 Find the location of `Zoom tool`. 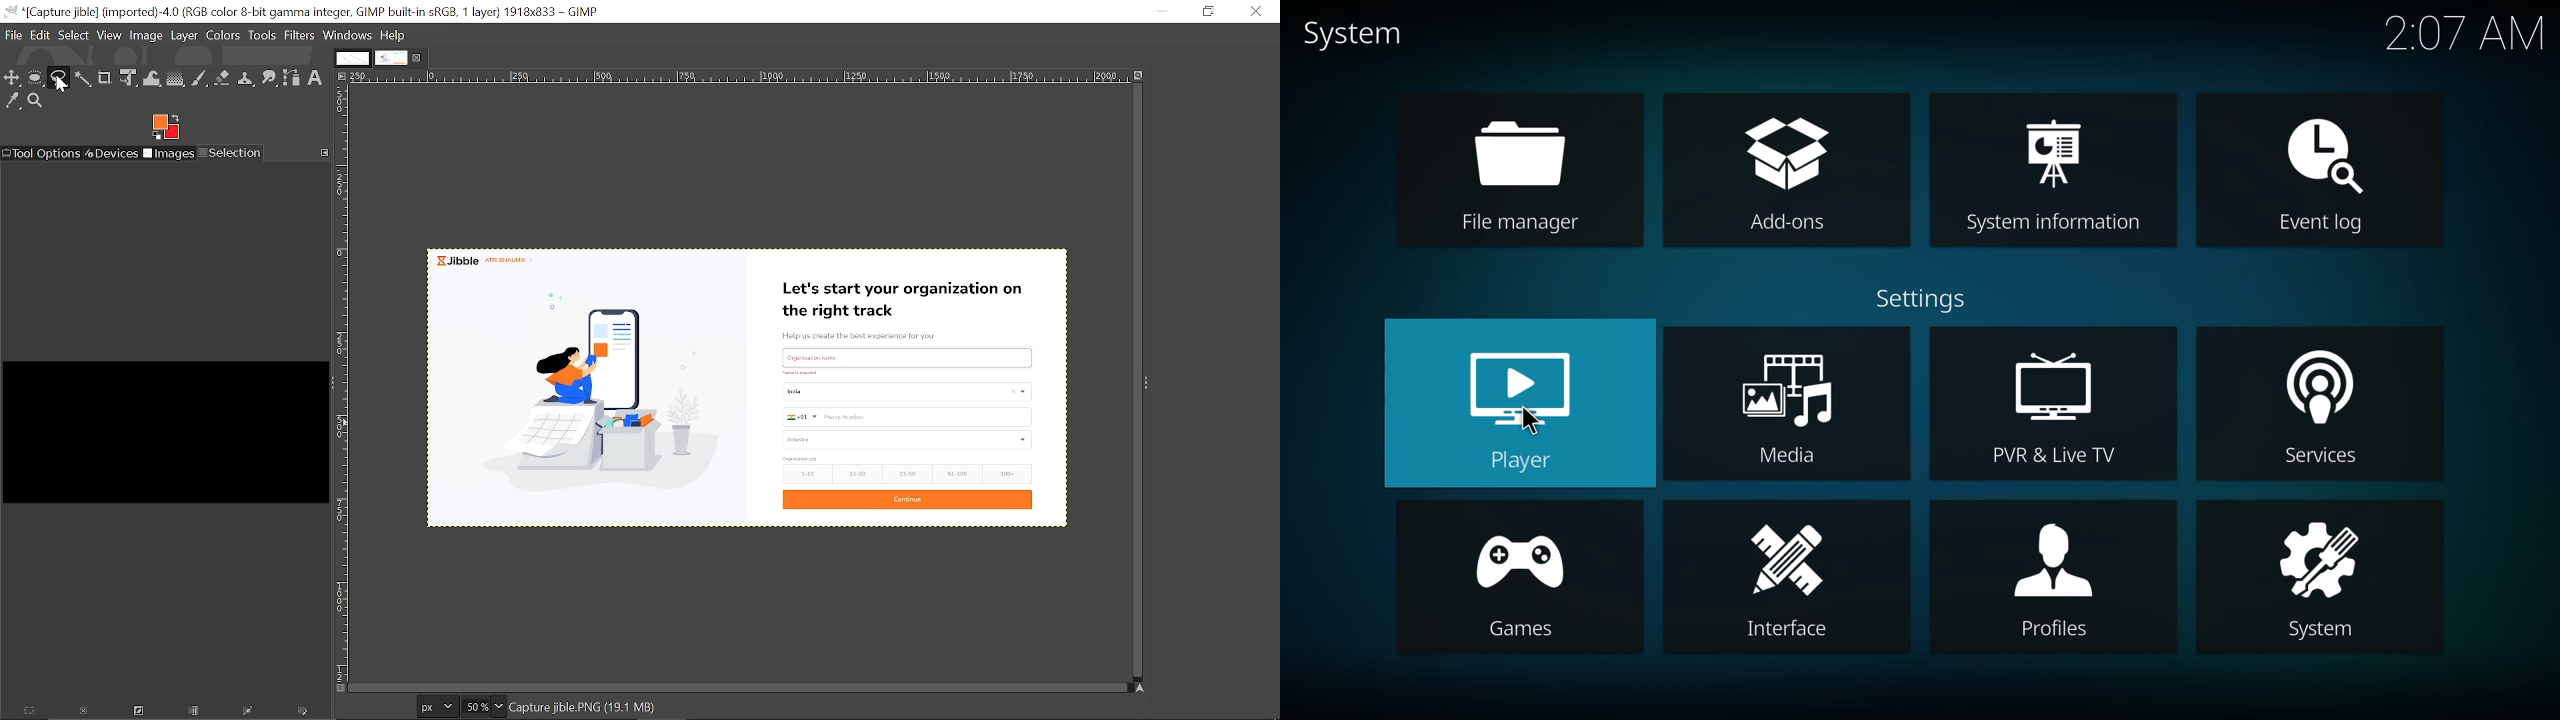

Zoom tool is located at coordinates (36, 101).